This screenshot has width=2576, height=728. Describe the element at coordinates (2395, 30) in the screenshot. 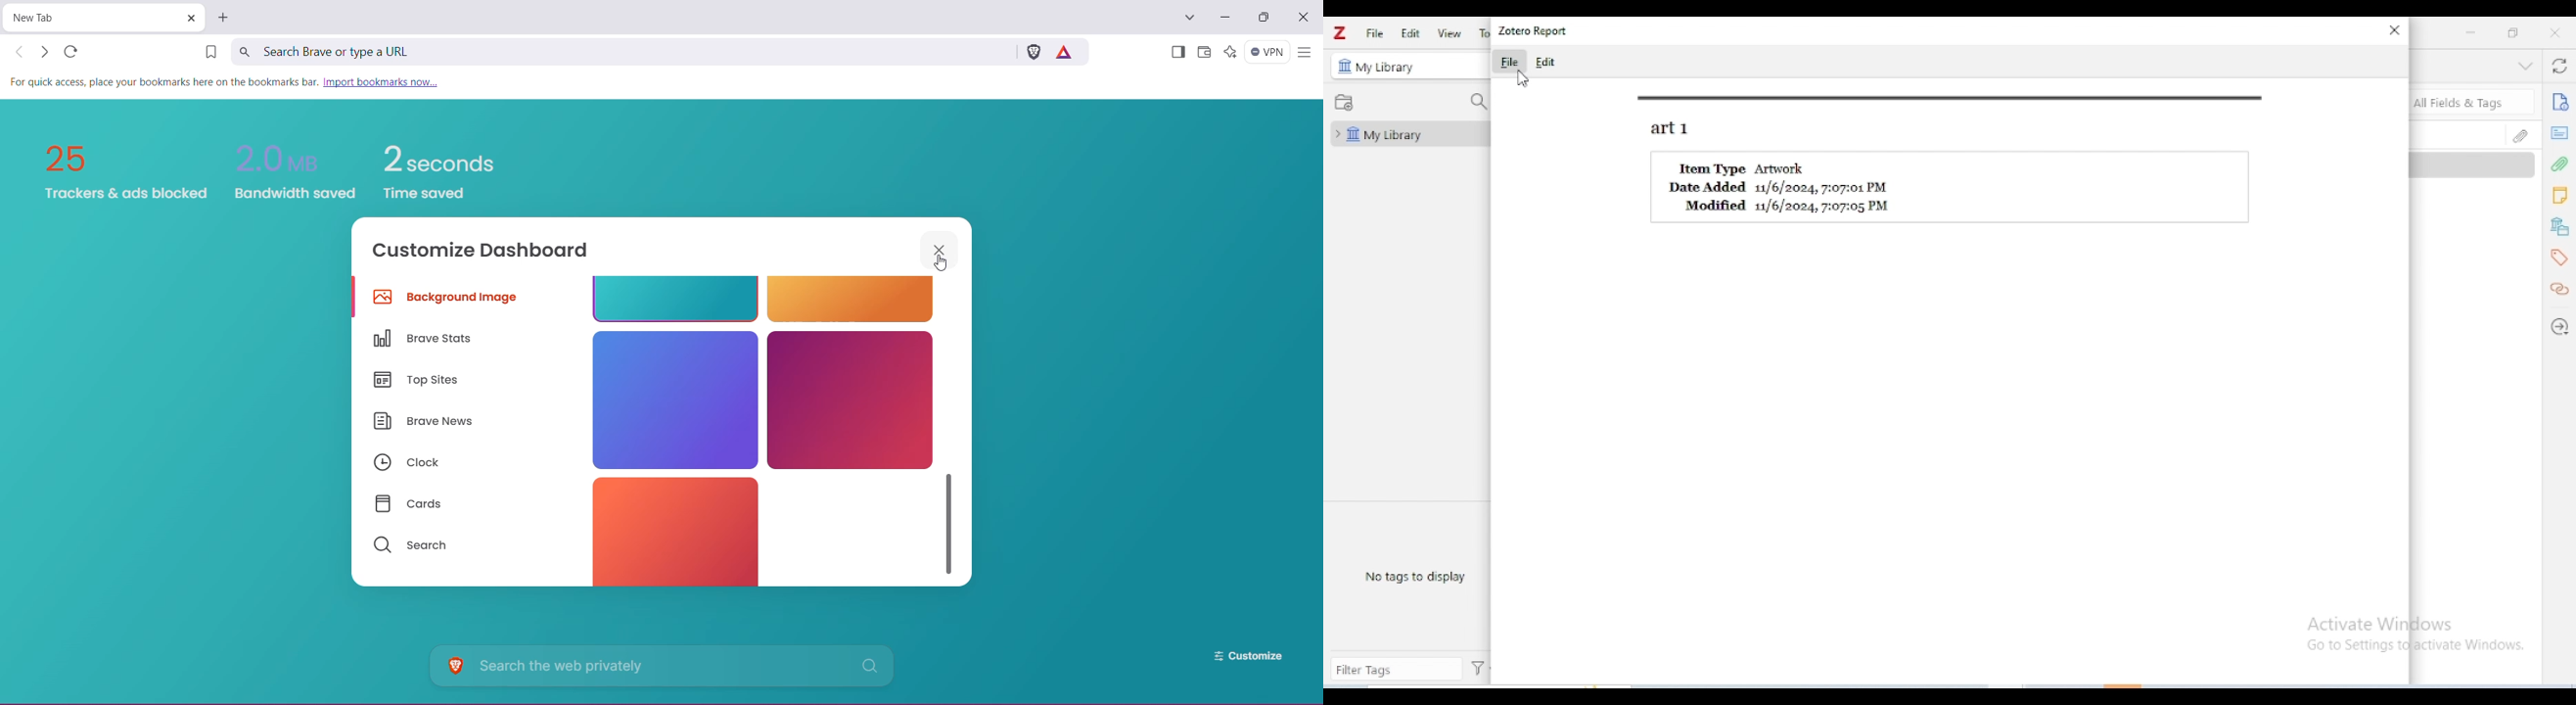

I see `close` at that location.